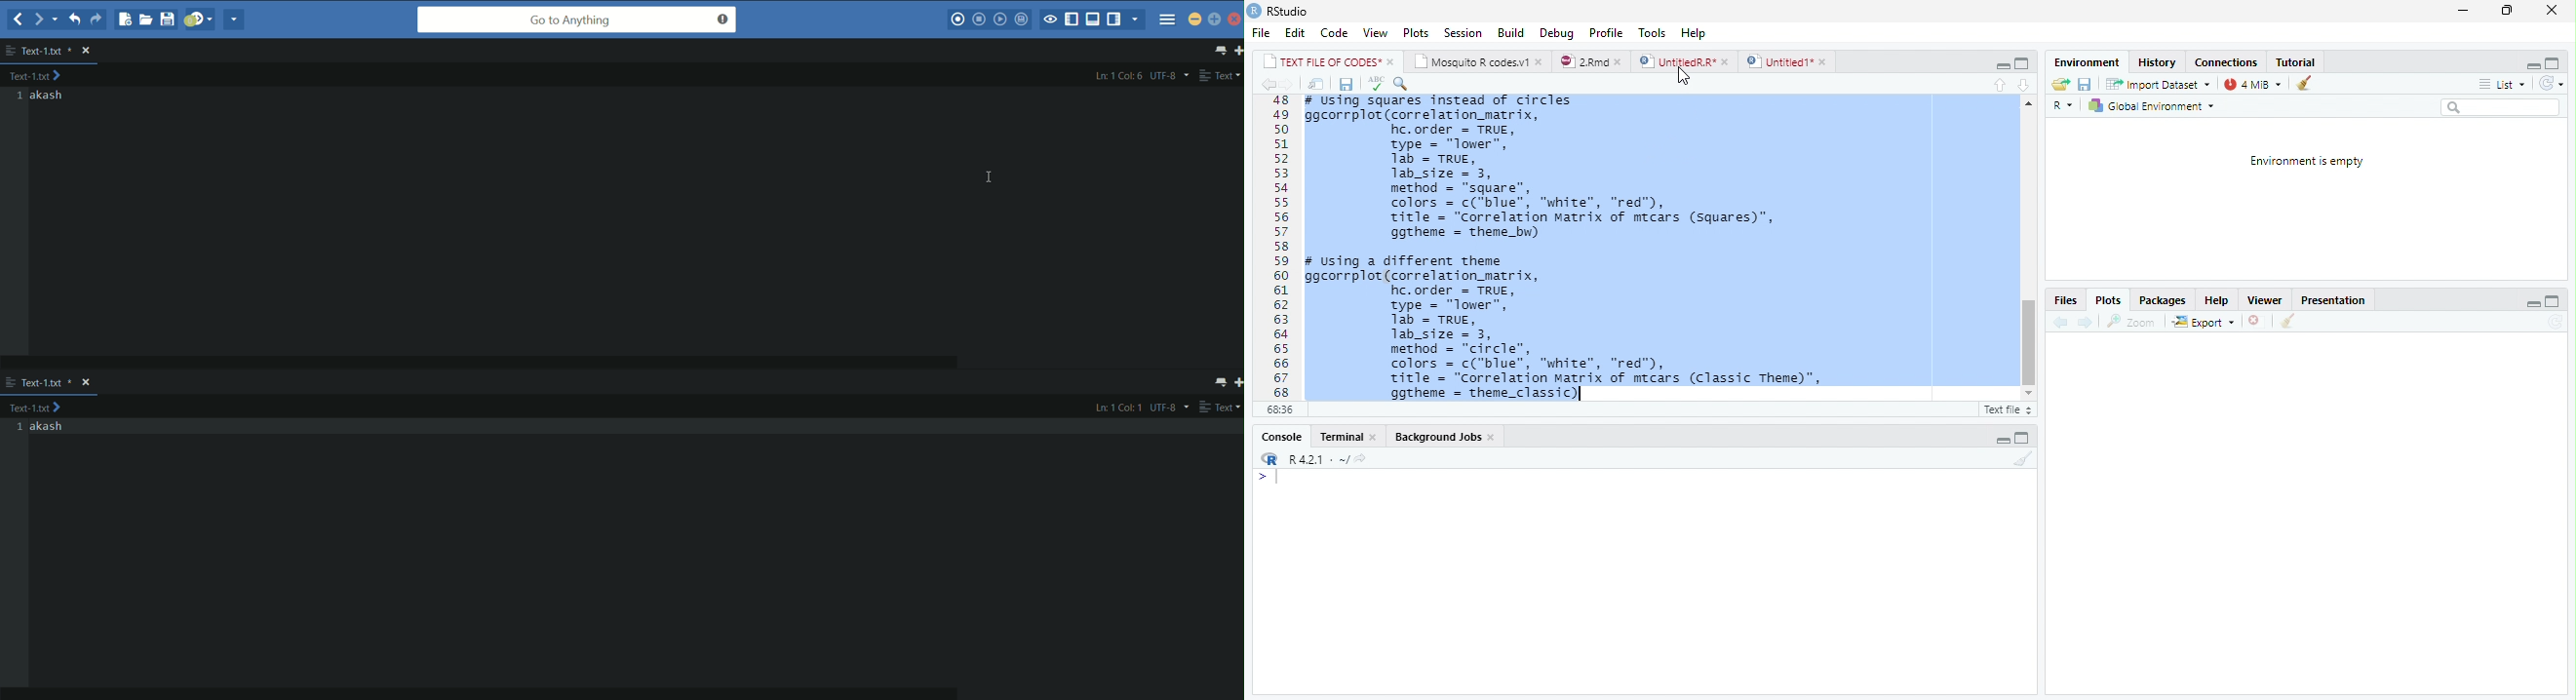 The image size is (2576, 700). I want to click on share current file, so click(233, 19).